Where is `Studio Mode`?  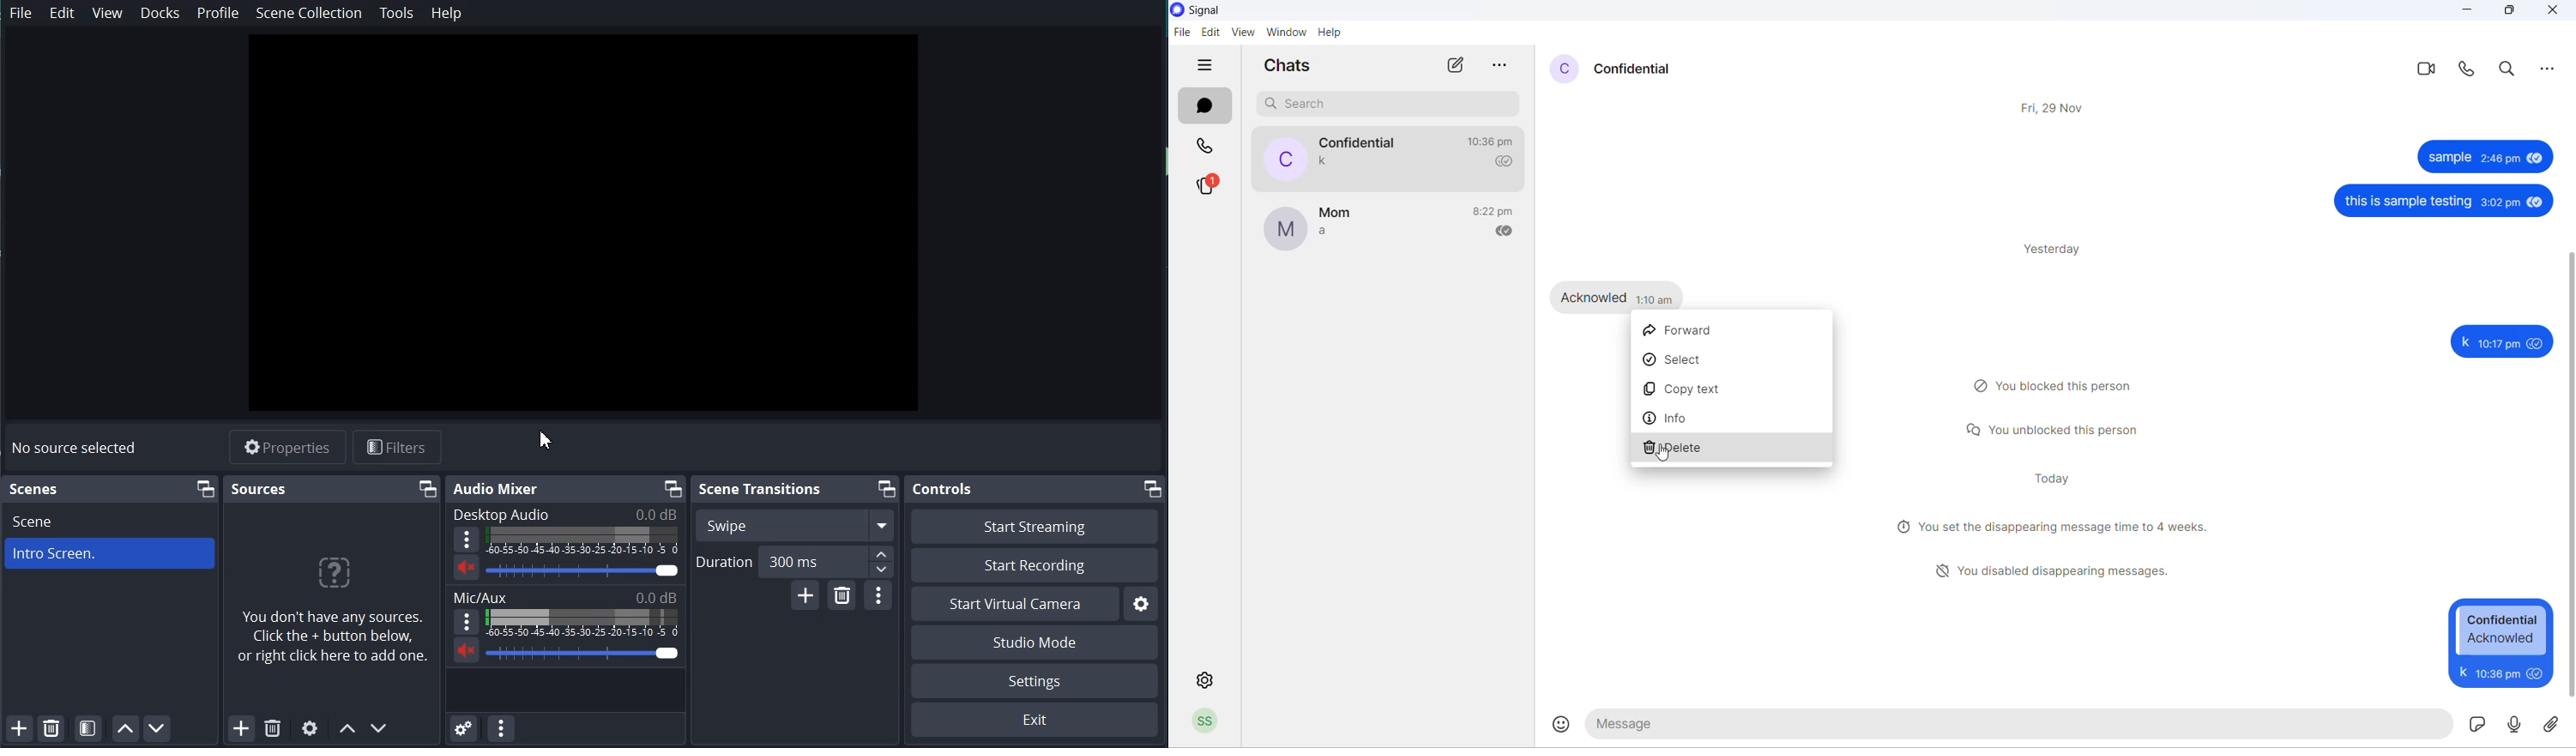 Studio Mode is located at coordinates (1035, 642).